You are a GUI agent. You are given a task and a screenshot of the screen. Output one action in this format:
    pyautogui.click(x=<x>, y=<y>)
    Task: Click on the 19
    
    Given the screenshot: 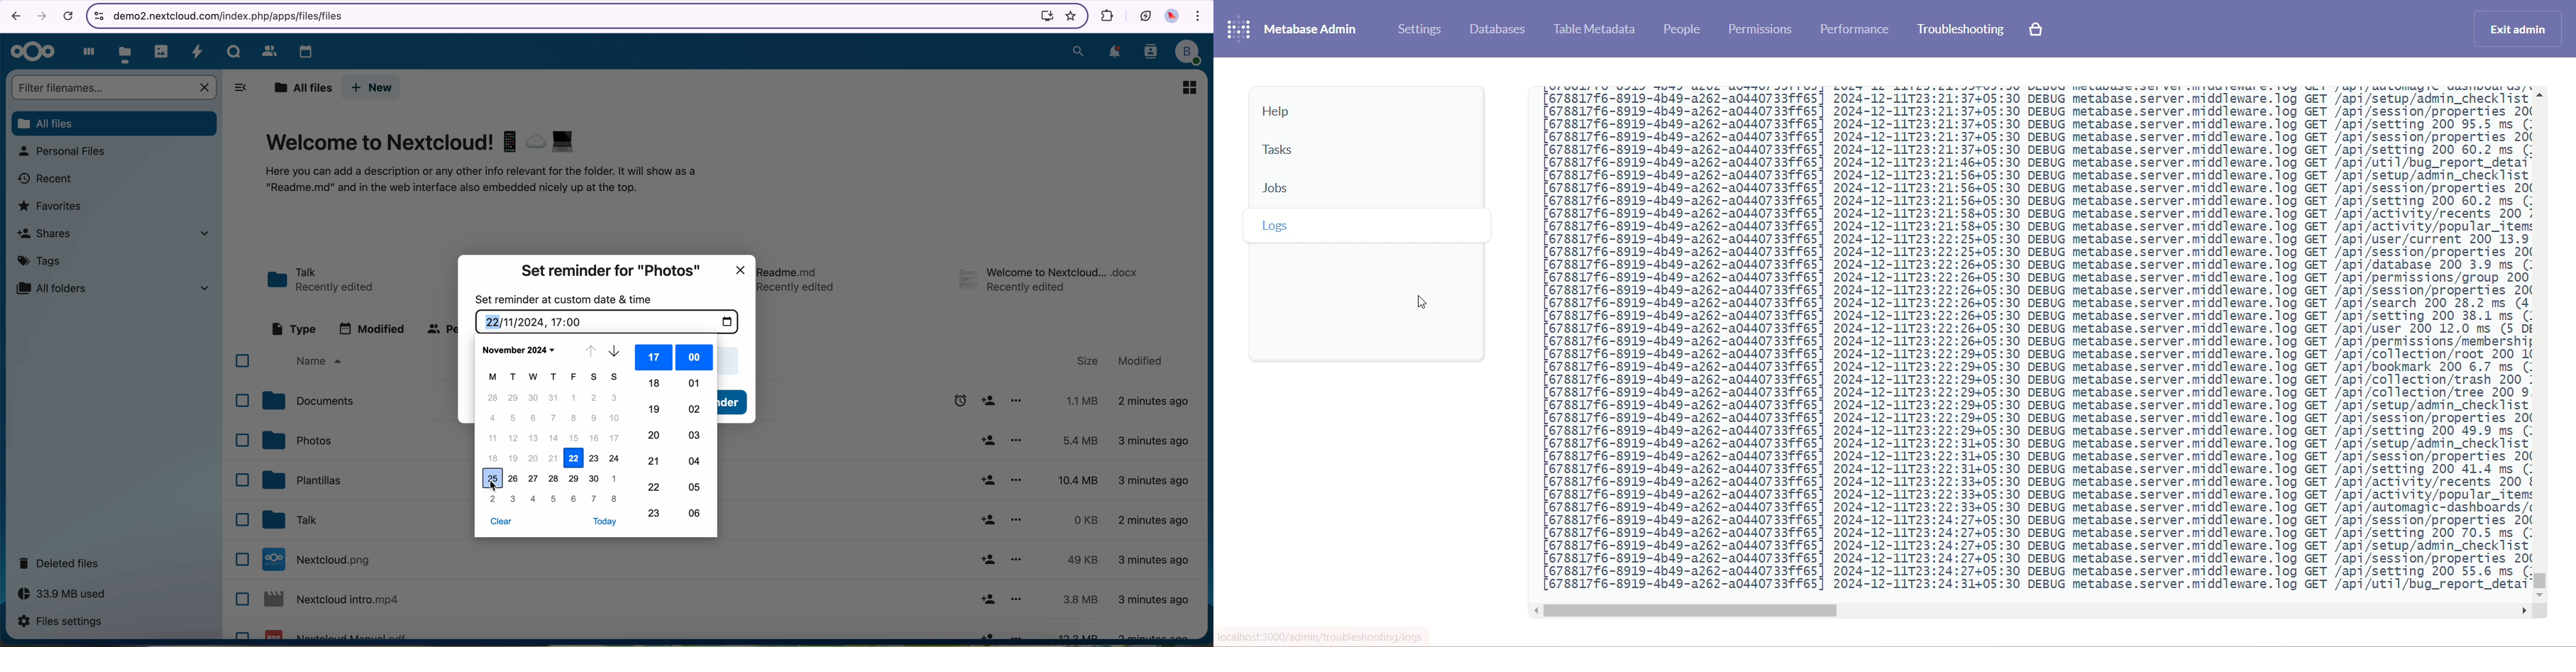 What is the action you would take?
    pyautogui.click(x=514, y=459)
    